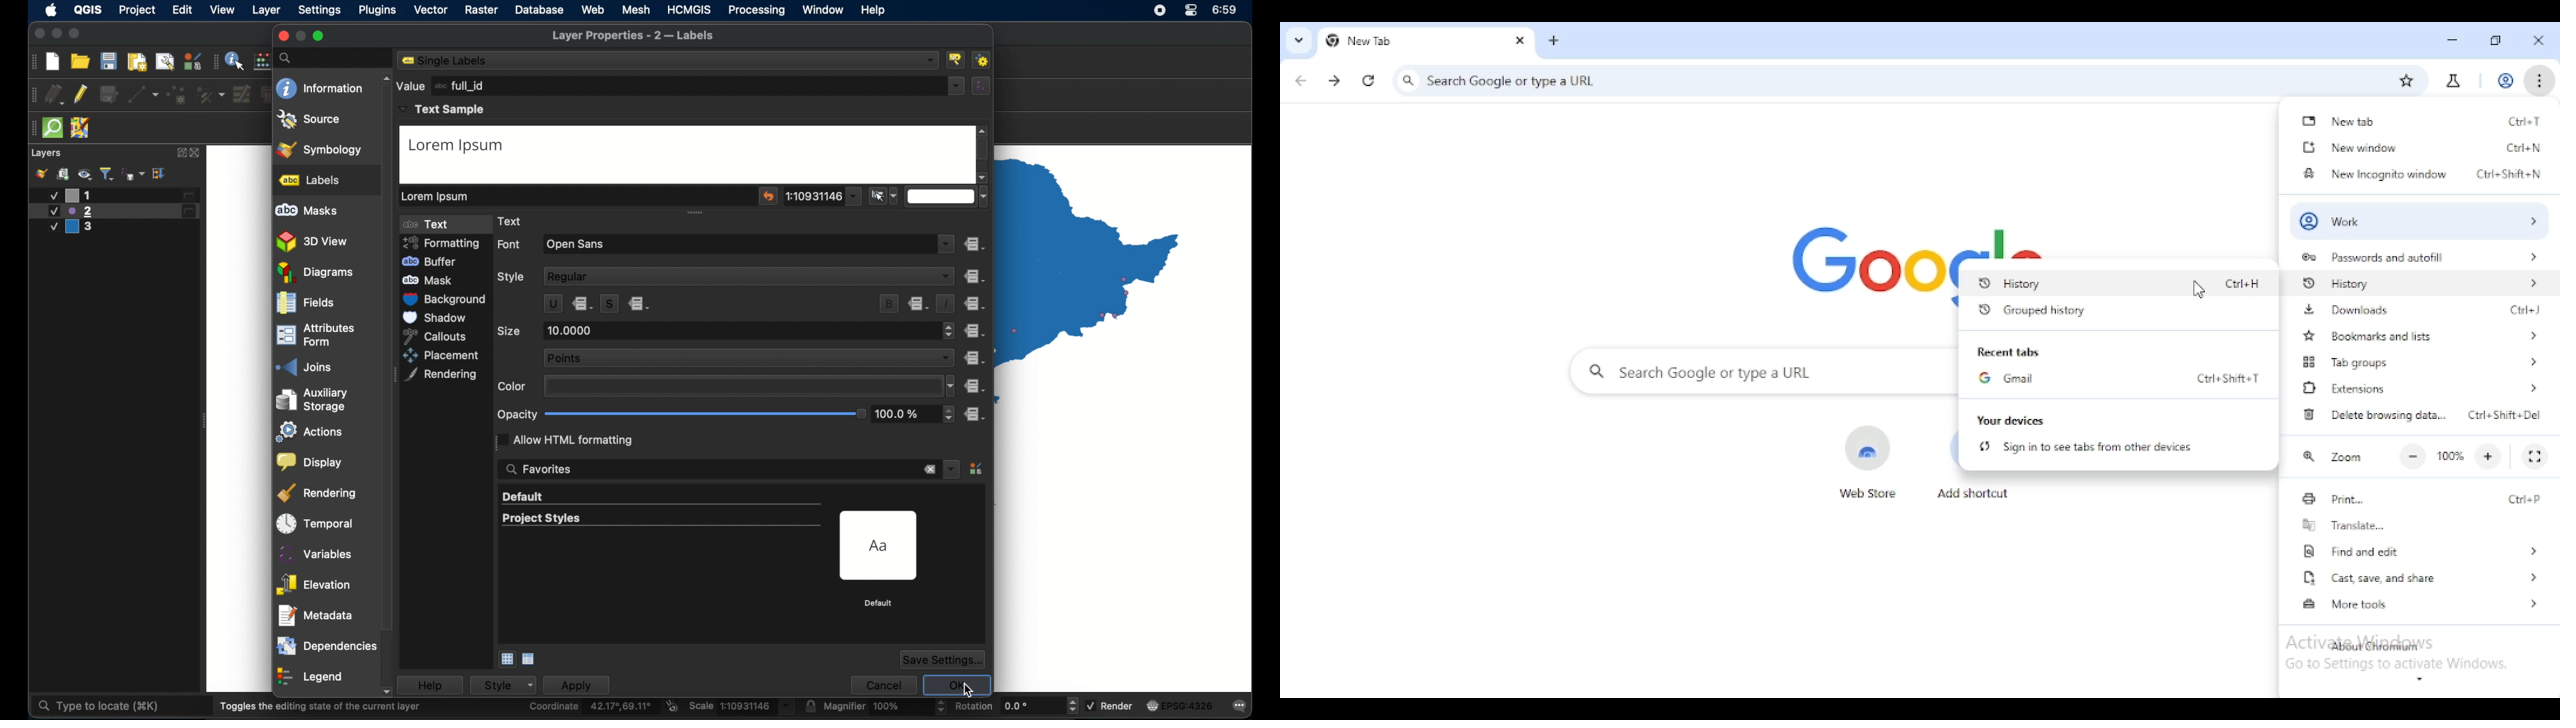 Image resolution: width=2576 pixels, height=728 pixels. I want to click on cursor, so click(2199, 290).